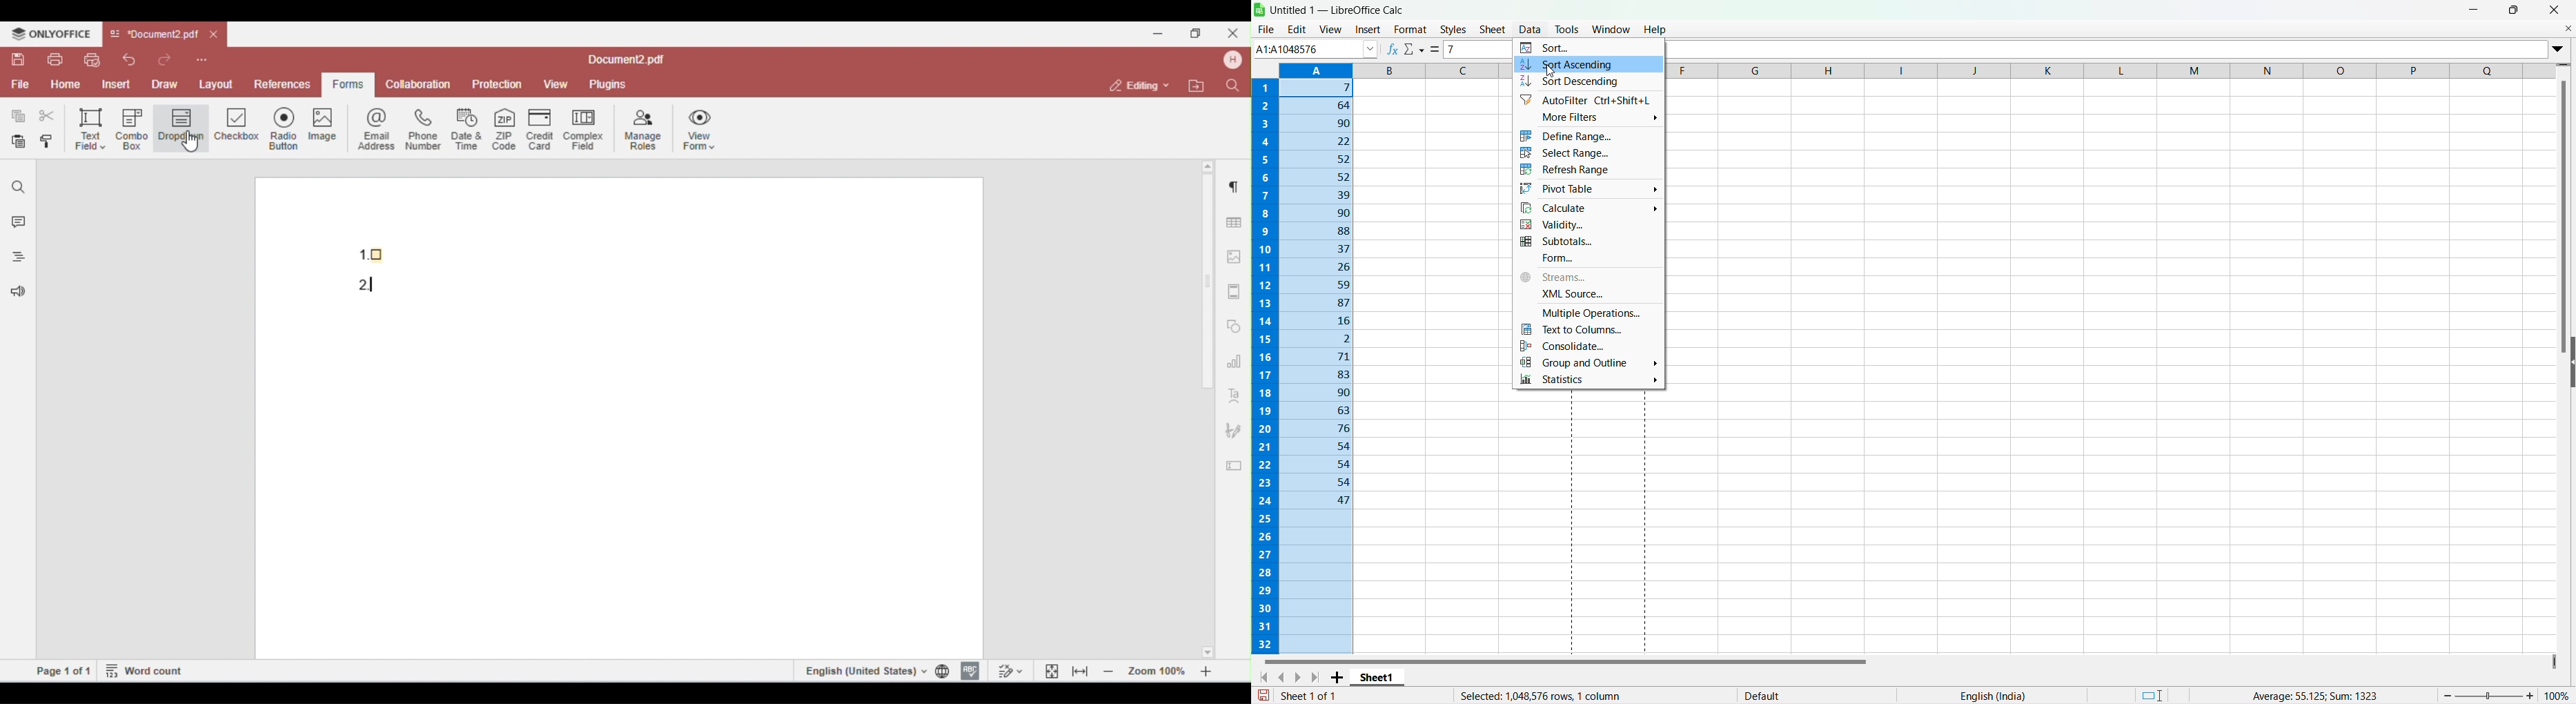 Image resolution: width=2576 pixels, height=728 pixels. Describe the element at coordinates (1296, 29) in the screenshot. I see `Edit` at that location.